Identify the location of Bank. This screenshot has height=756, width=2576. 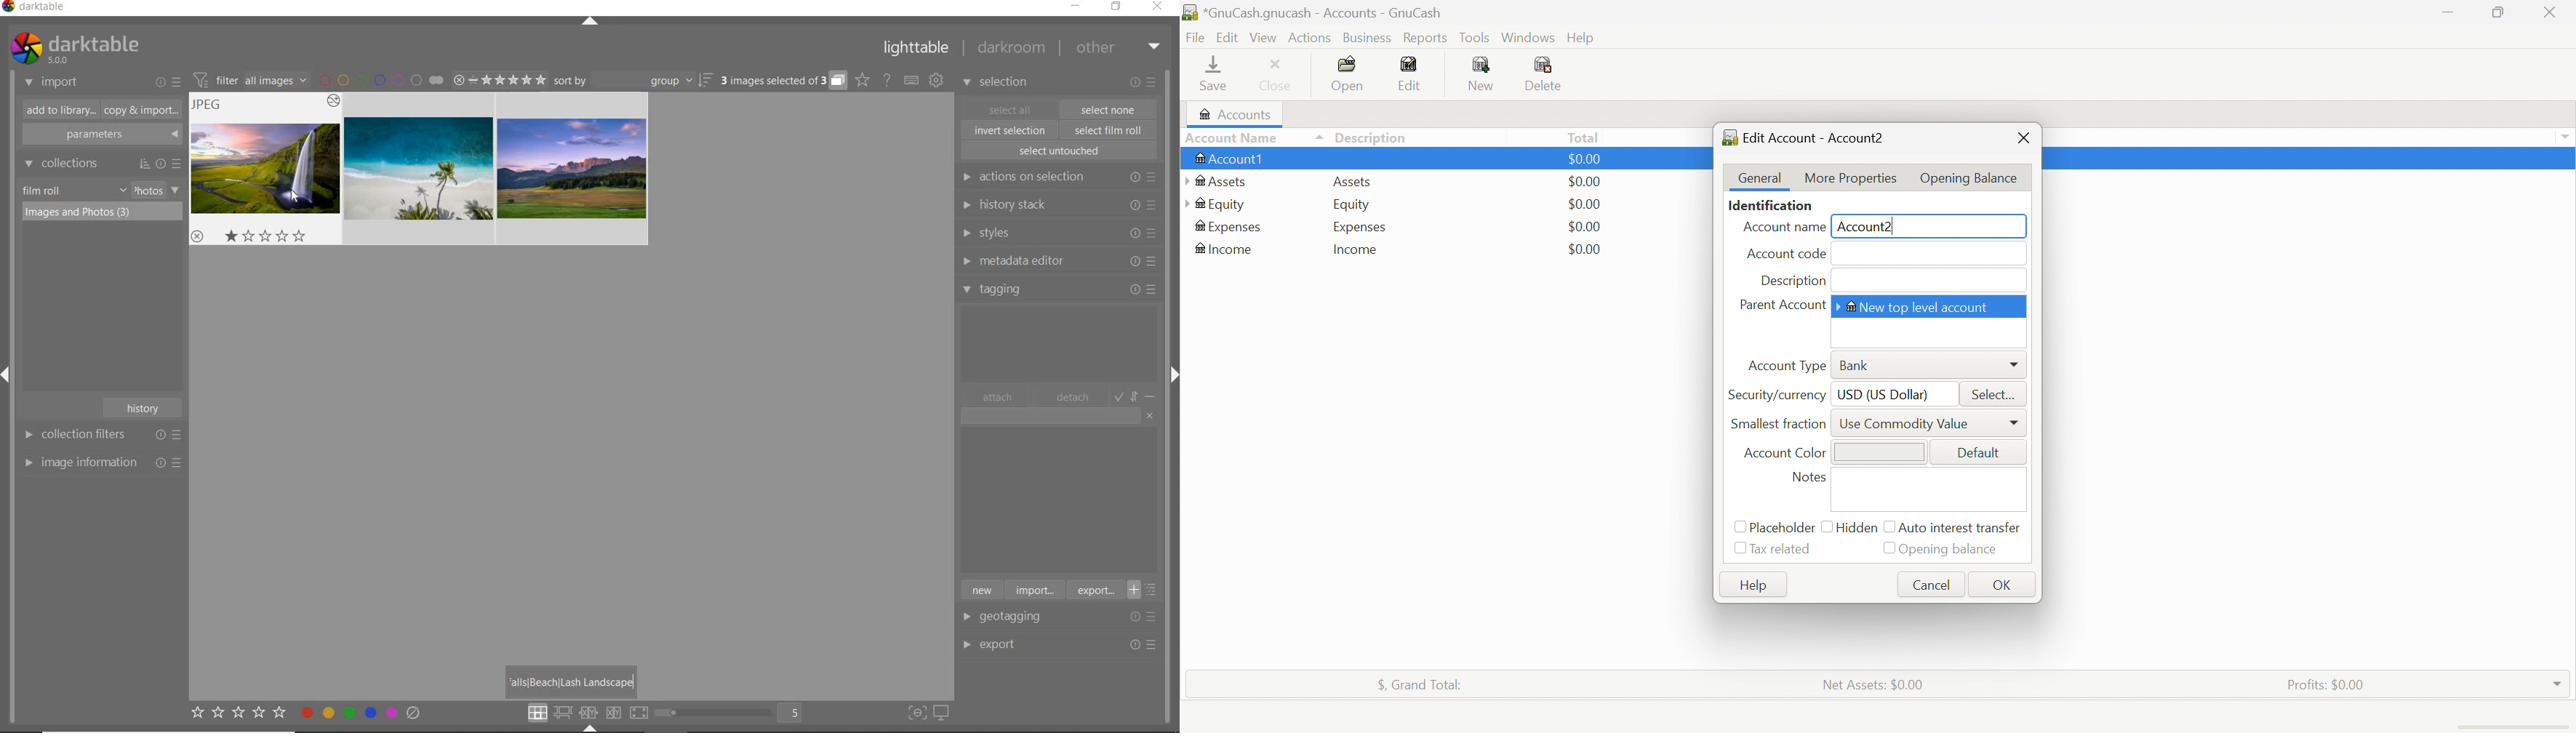
(1857, 366).